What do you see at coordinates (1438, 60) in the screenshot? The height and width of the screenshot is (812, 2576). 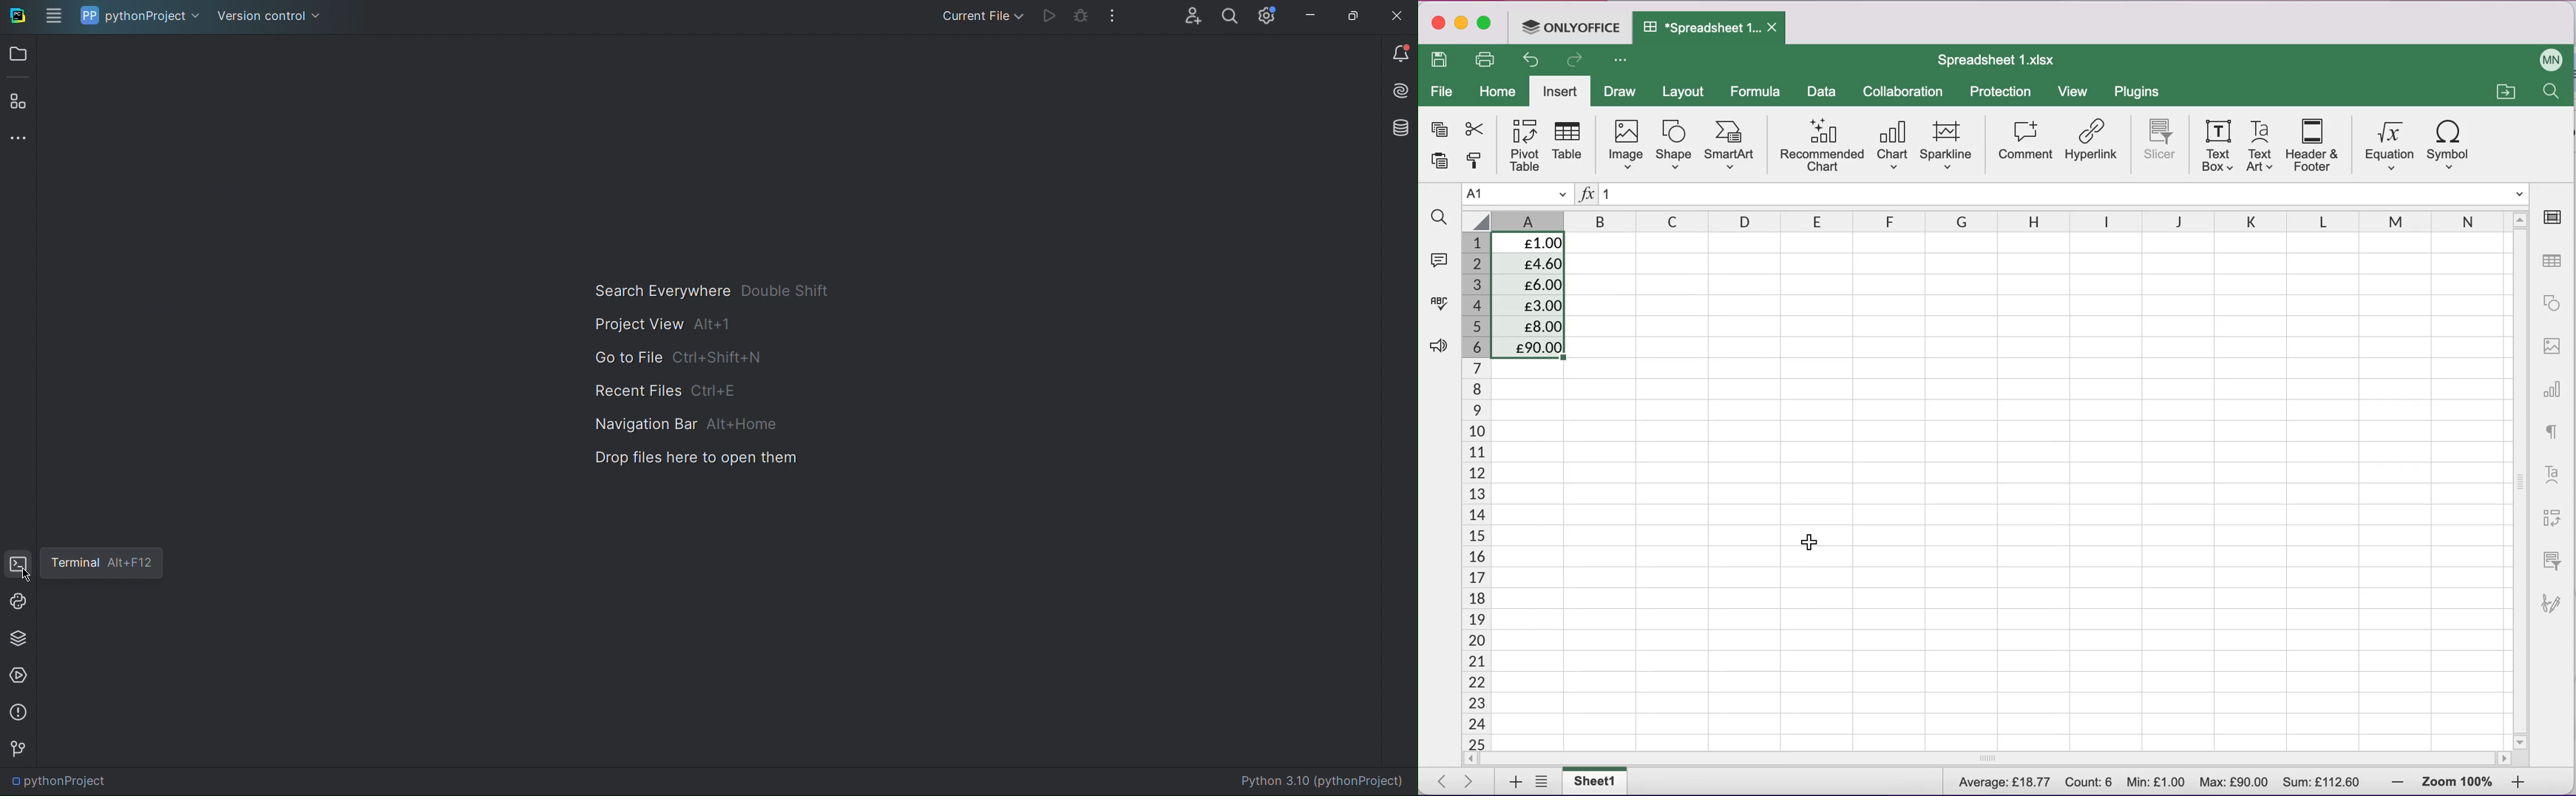 I see `save` at bounding box center [1438, 60].